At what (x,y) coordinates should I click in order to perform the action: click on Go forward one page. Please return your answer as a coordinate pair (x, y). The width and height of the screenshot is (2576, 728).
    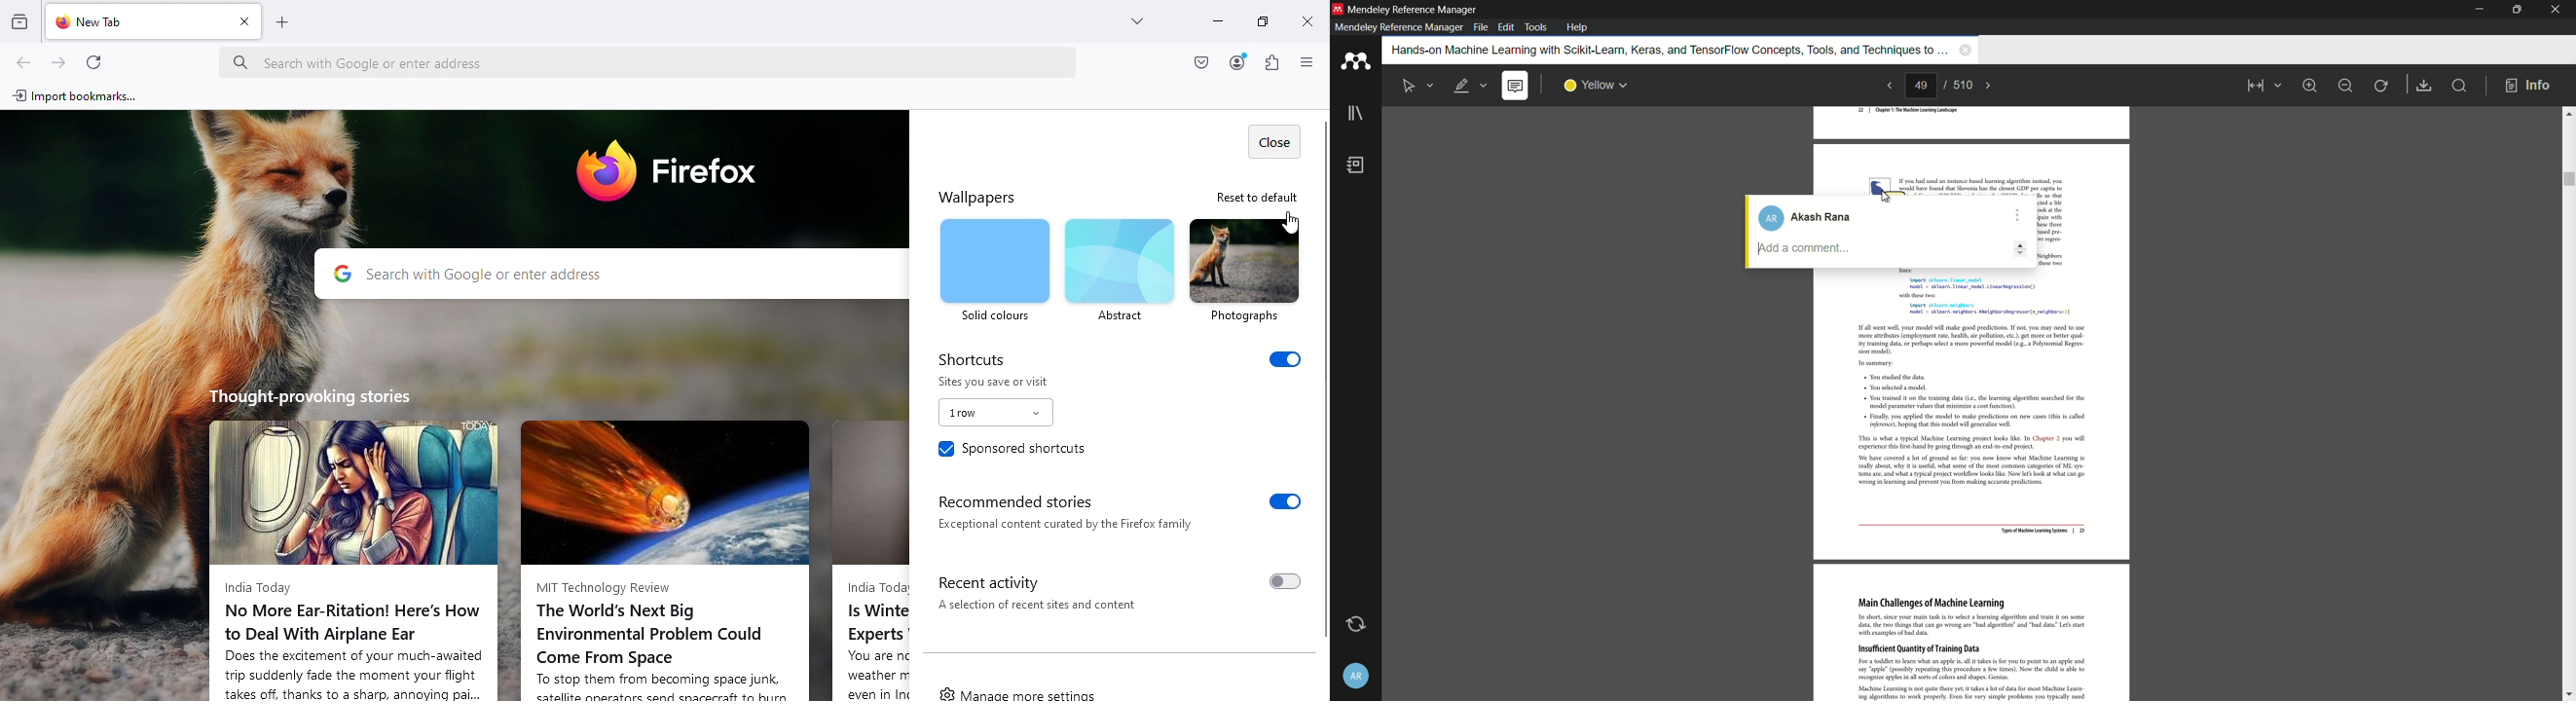
    Looking at the image, I should click on (60, 57).